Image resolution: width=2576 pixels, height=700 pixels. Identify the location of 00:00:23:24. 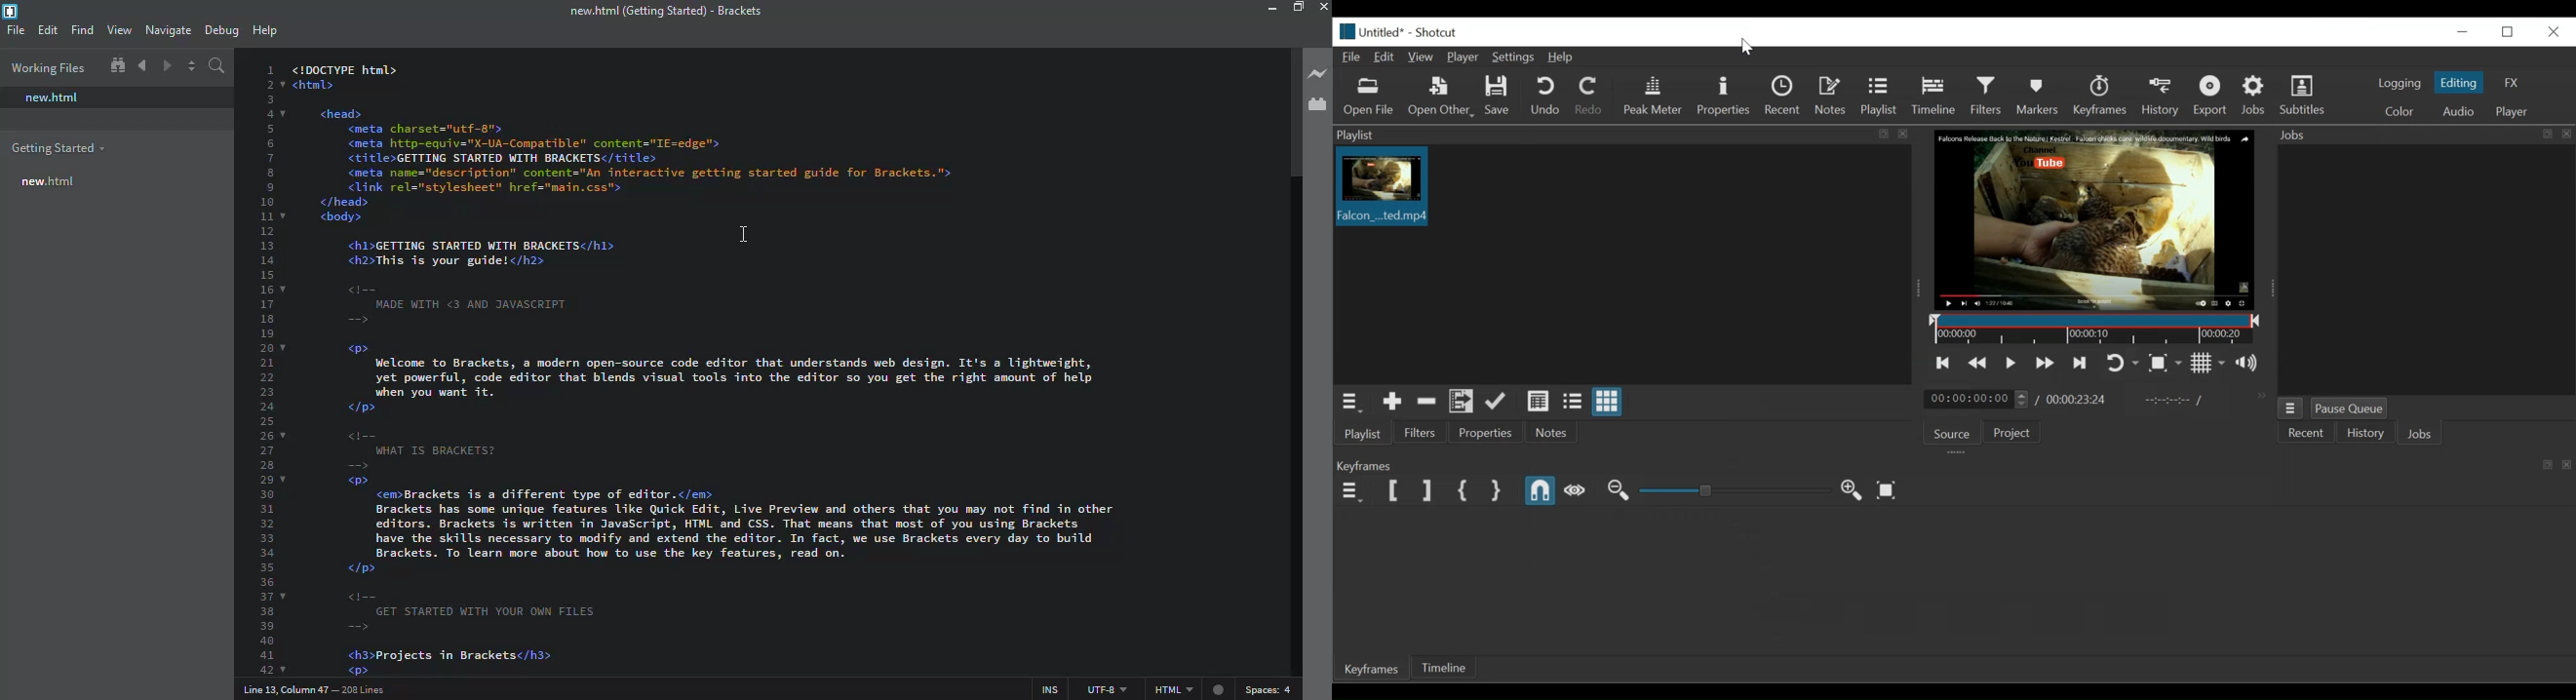
(2078, 401).